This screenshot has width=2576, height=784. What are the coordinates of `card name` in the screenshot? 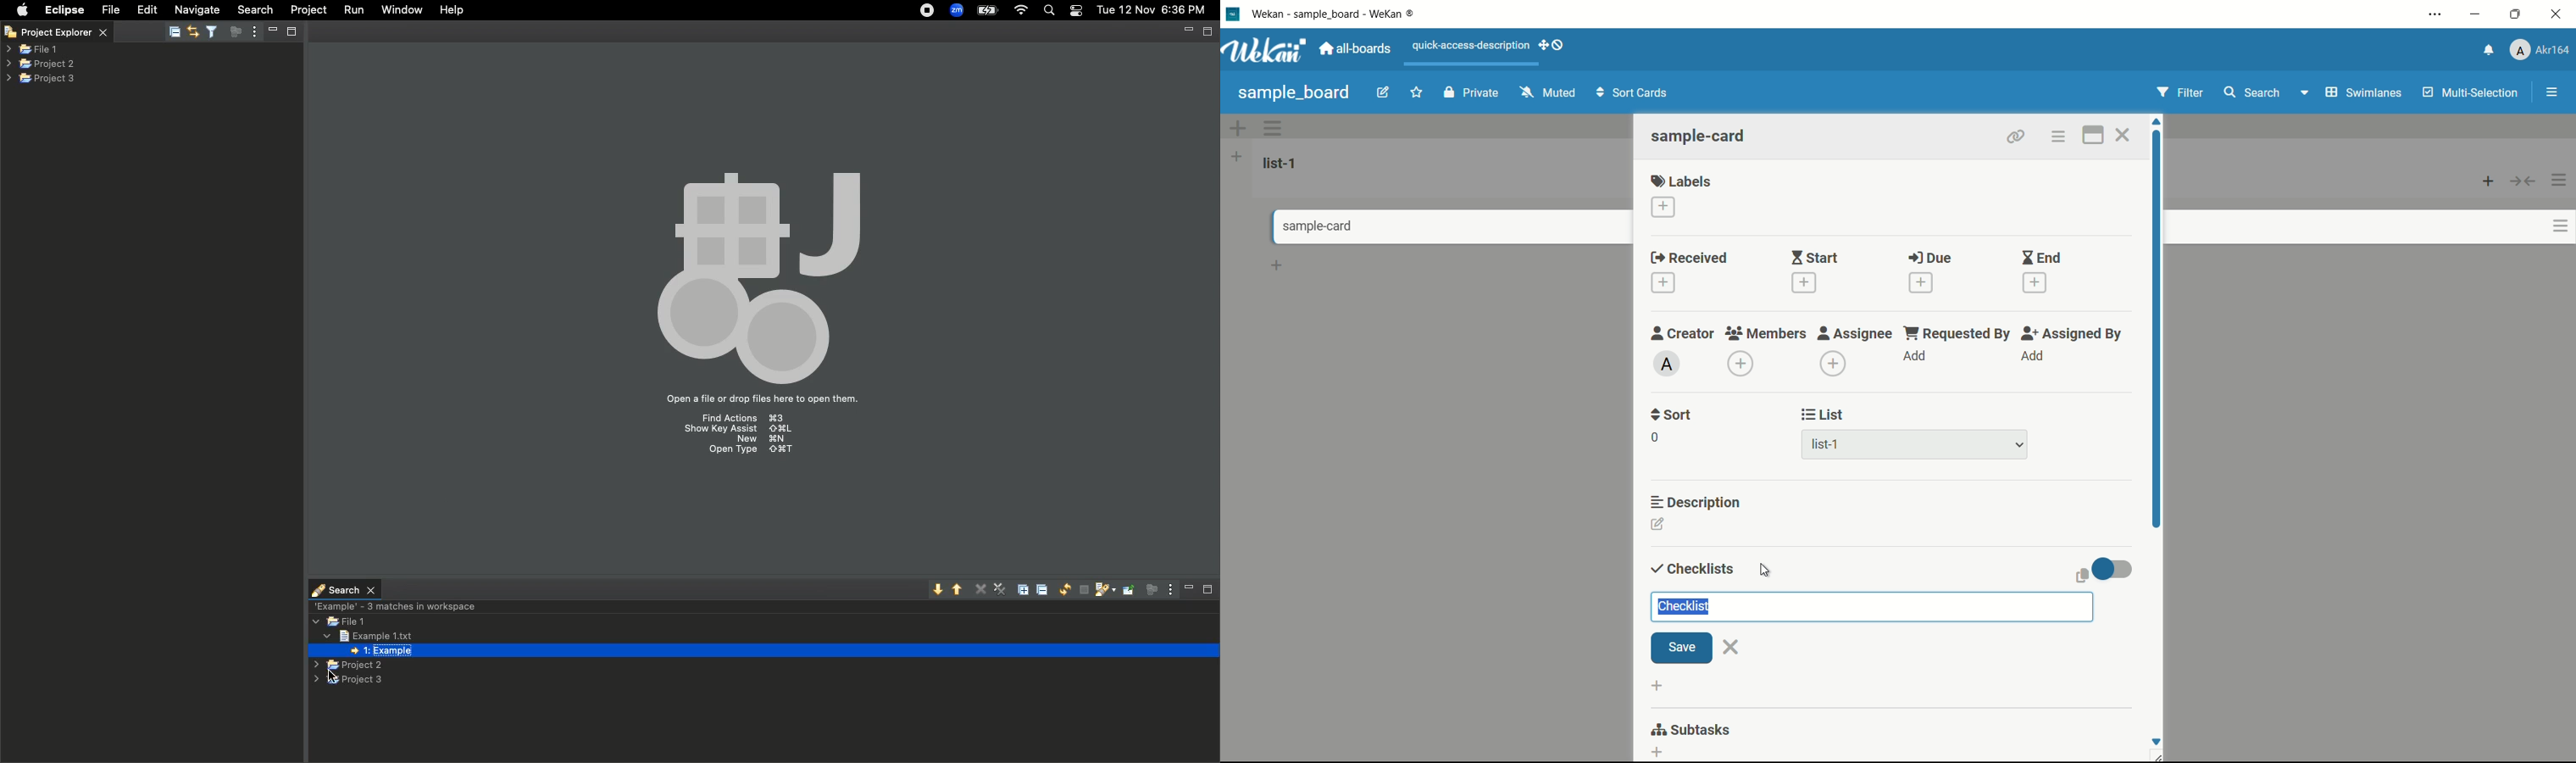 It's located at (1700, 136).